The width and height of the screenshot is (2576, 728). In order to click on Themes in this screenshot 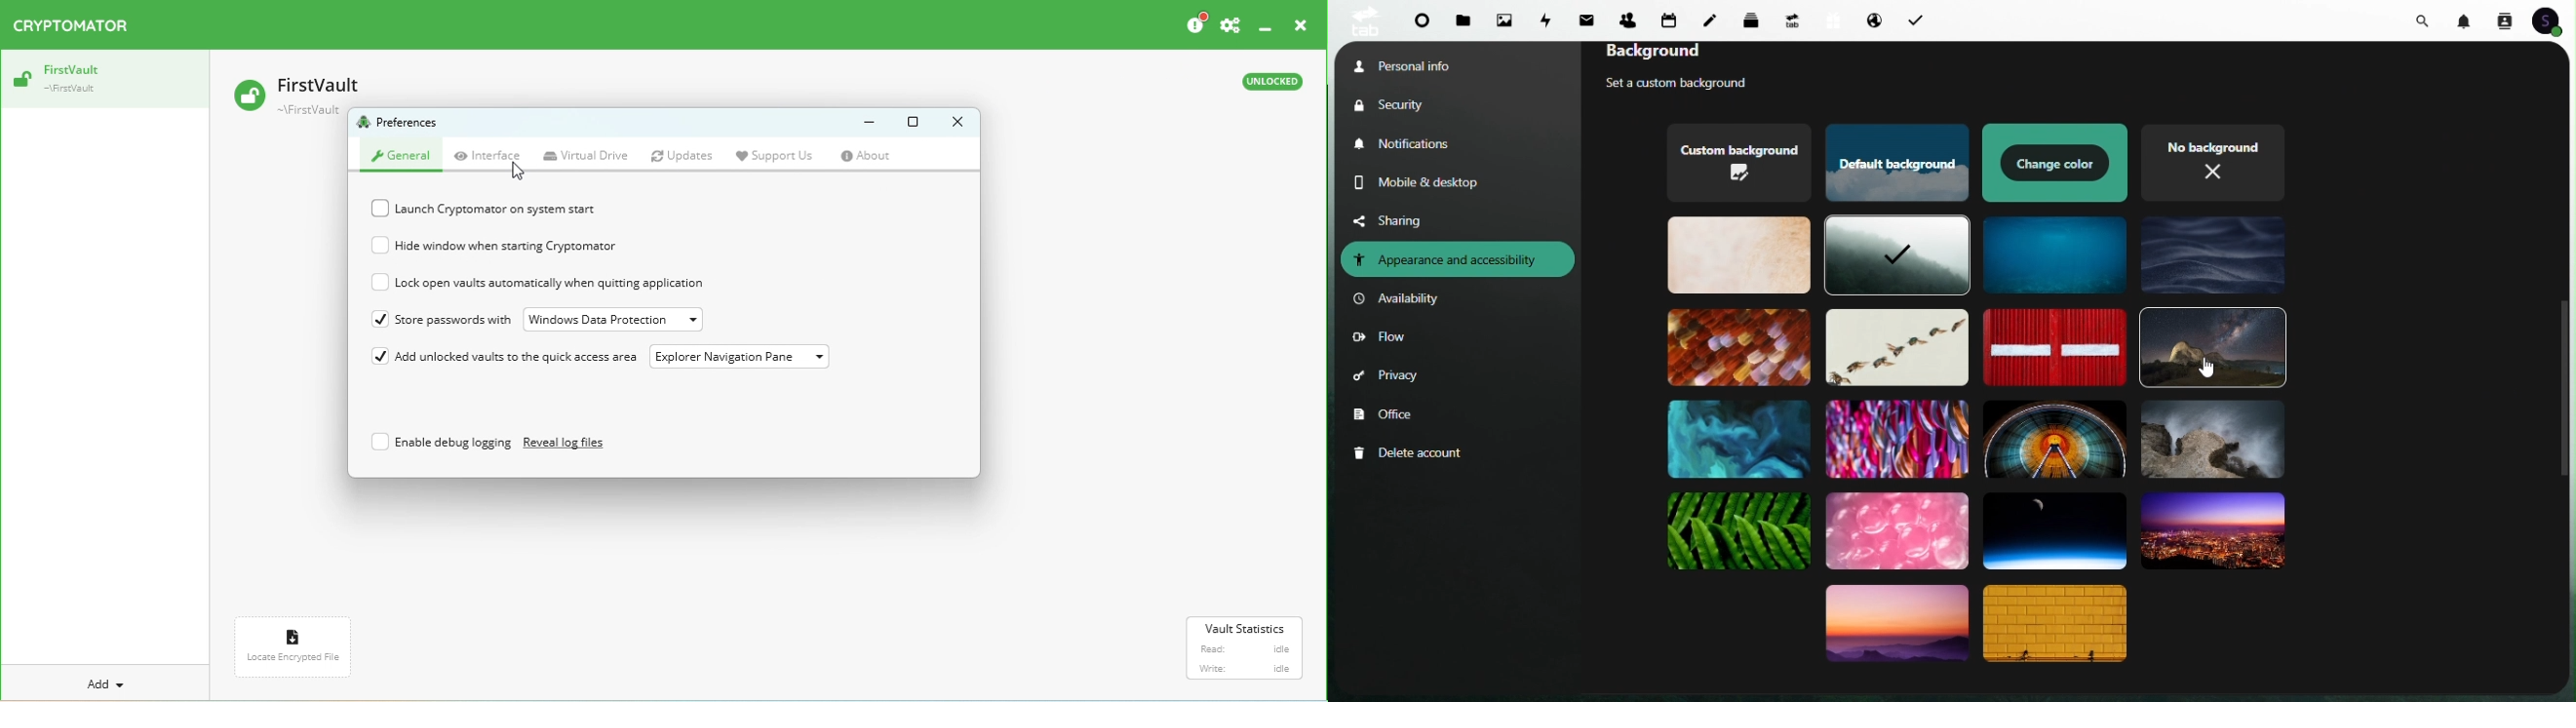, I will do `click(2054, 437)`.